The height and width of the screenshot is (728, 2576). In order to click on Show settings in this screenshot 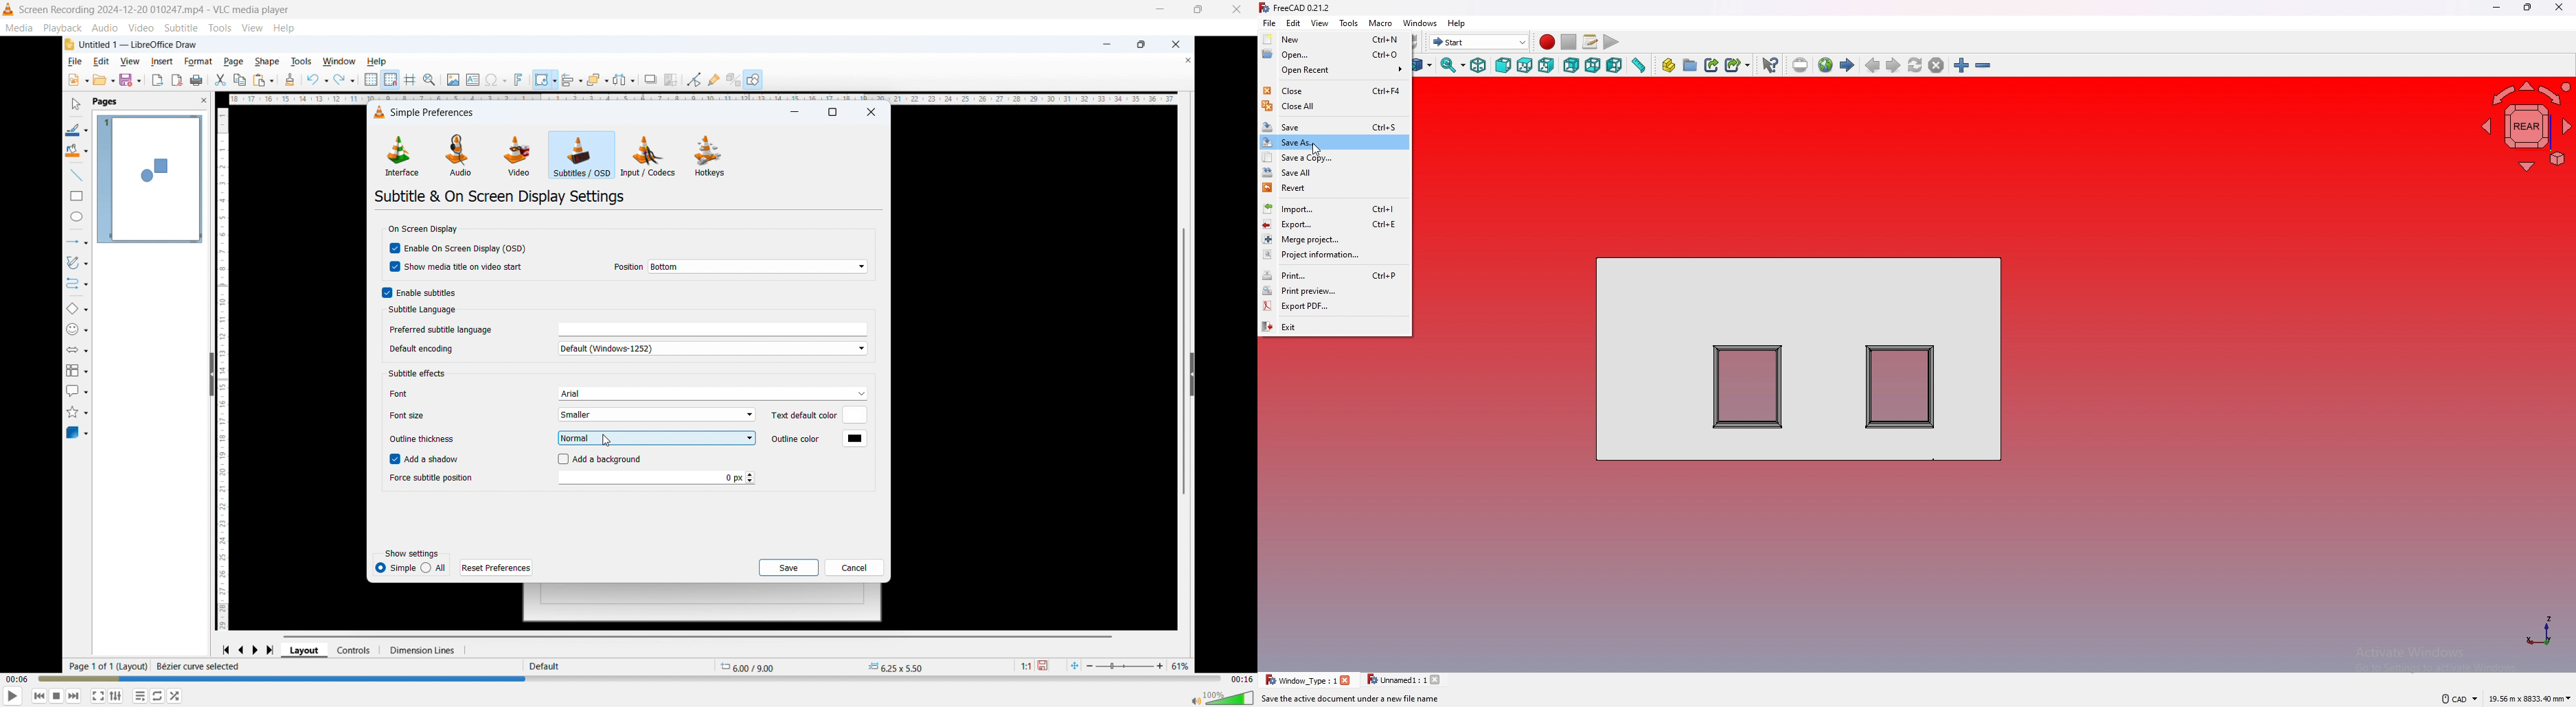, I will do `click(412, 554)`.